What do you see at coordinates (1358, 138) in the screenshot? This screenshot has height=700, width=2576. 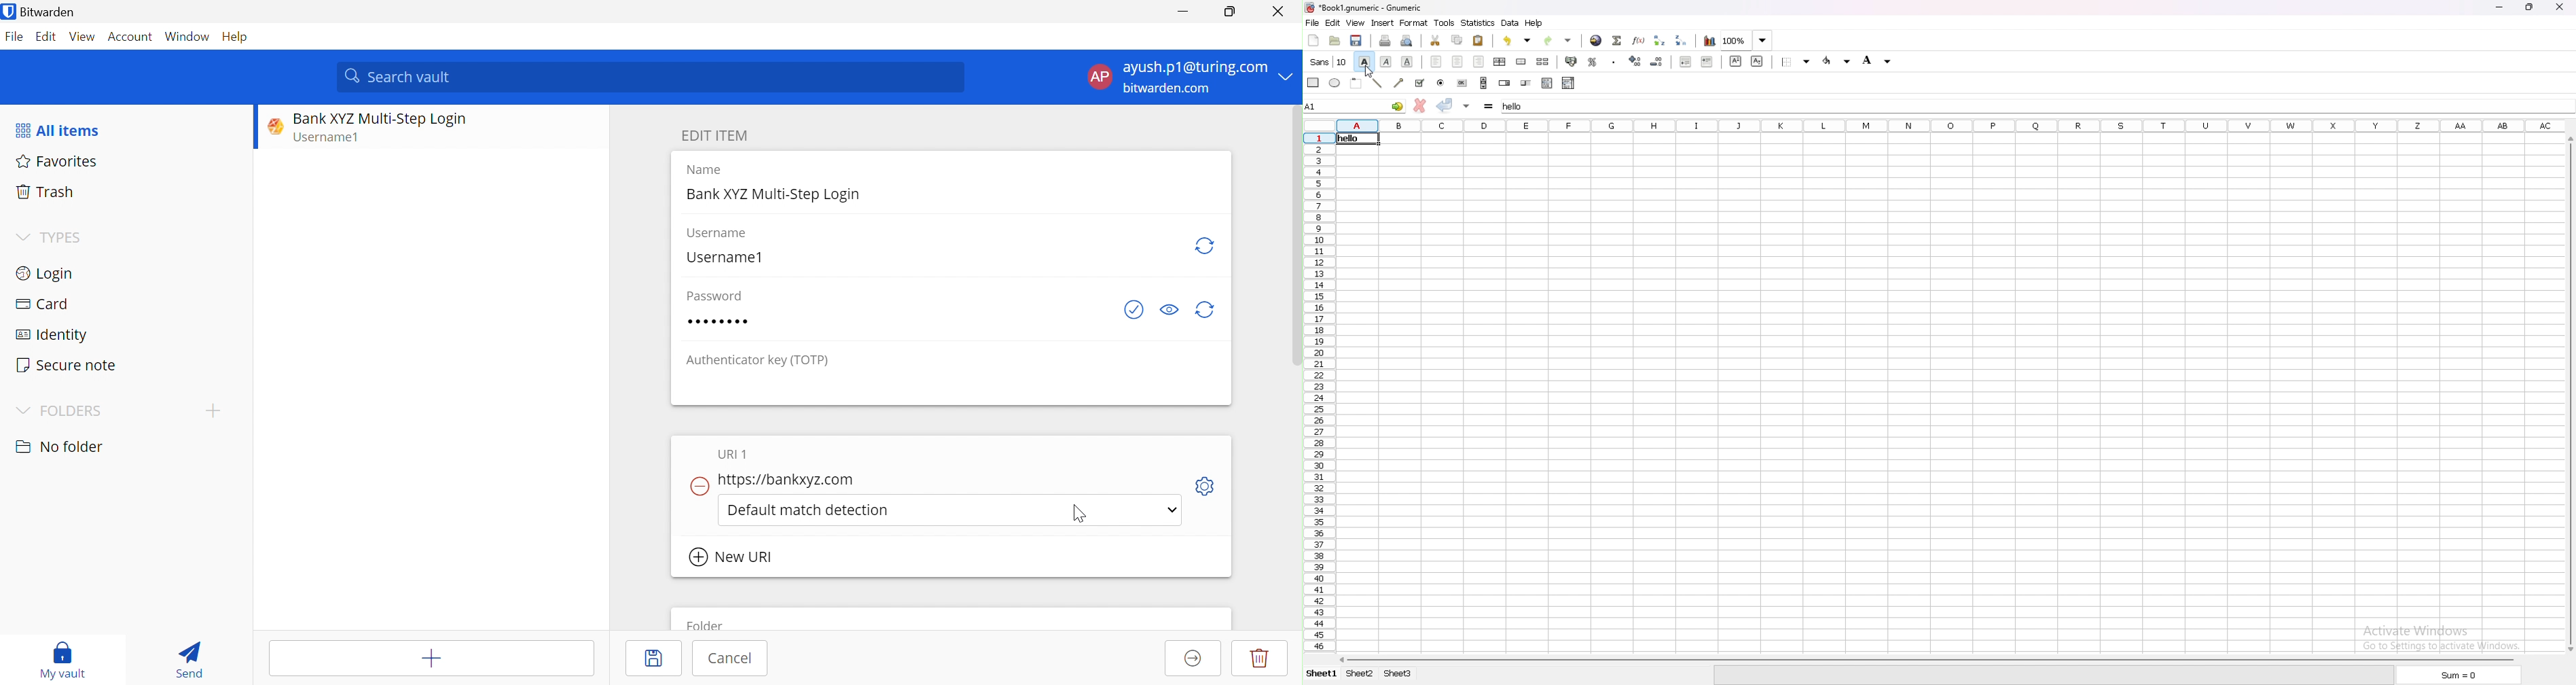 I see `hello` at bounding box center [1358, 138].